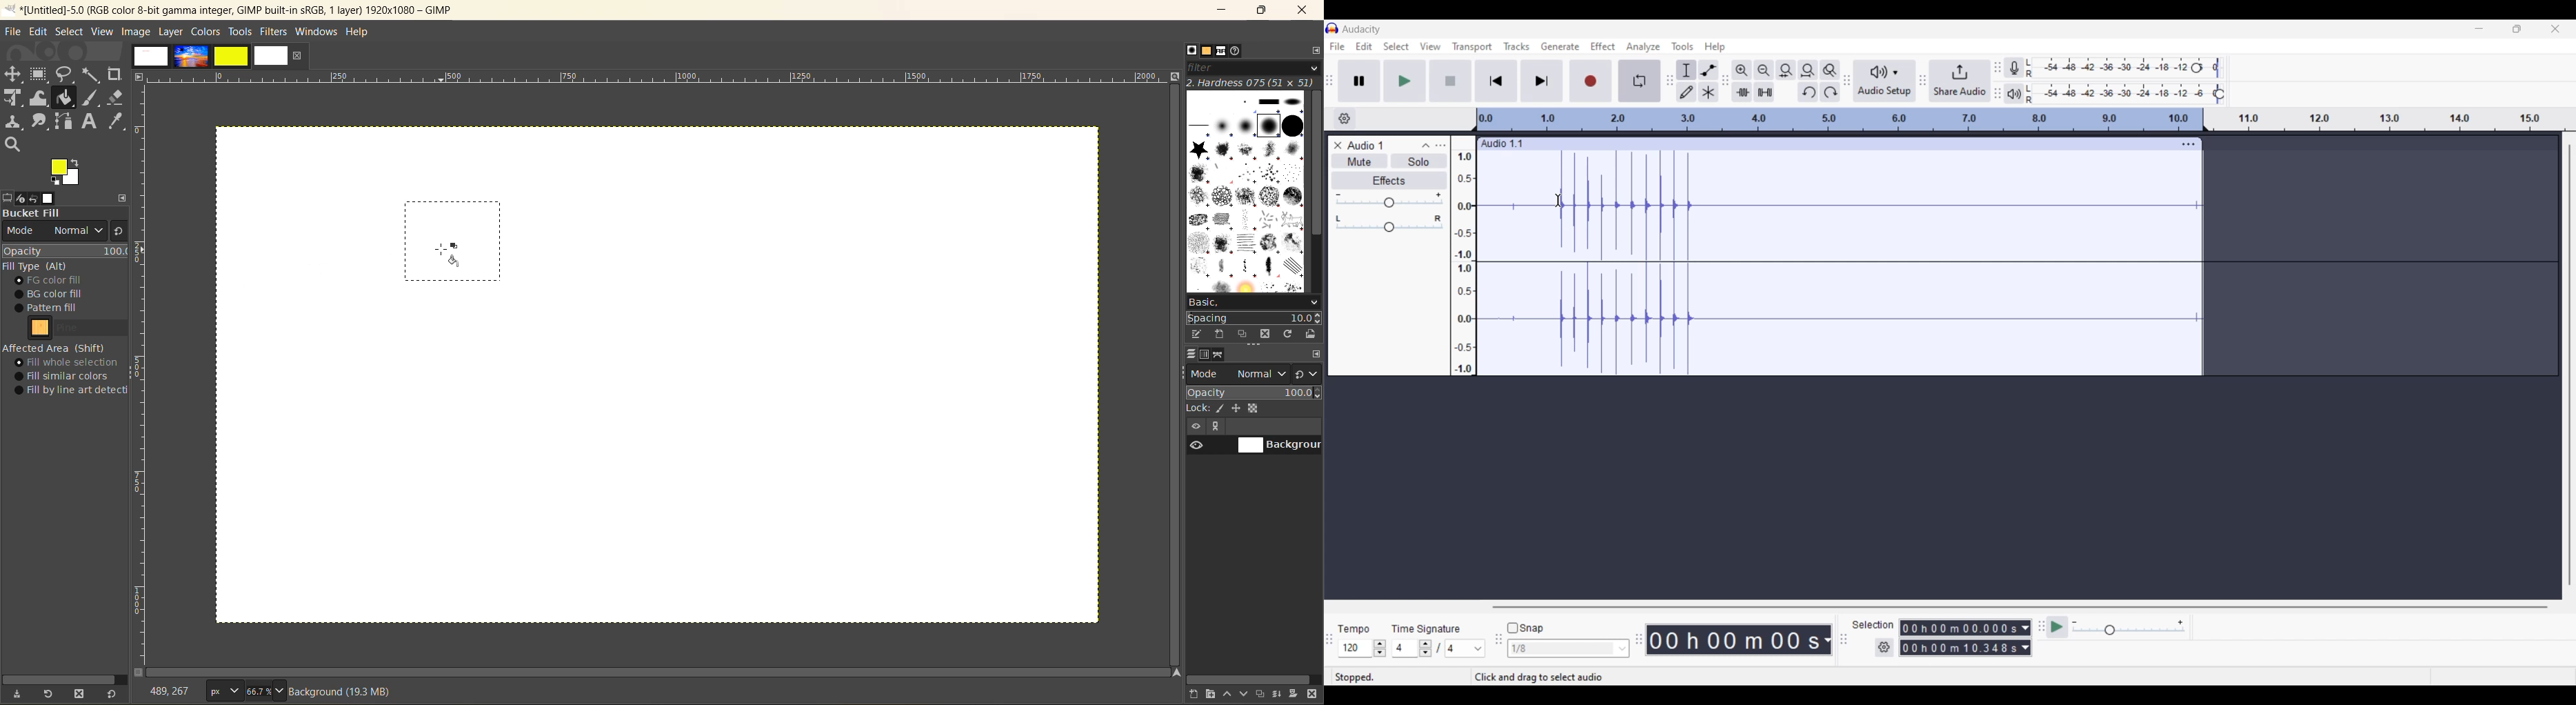  I want to click on refresh brushes, so click(1287, 334).